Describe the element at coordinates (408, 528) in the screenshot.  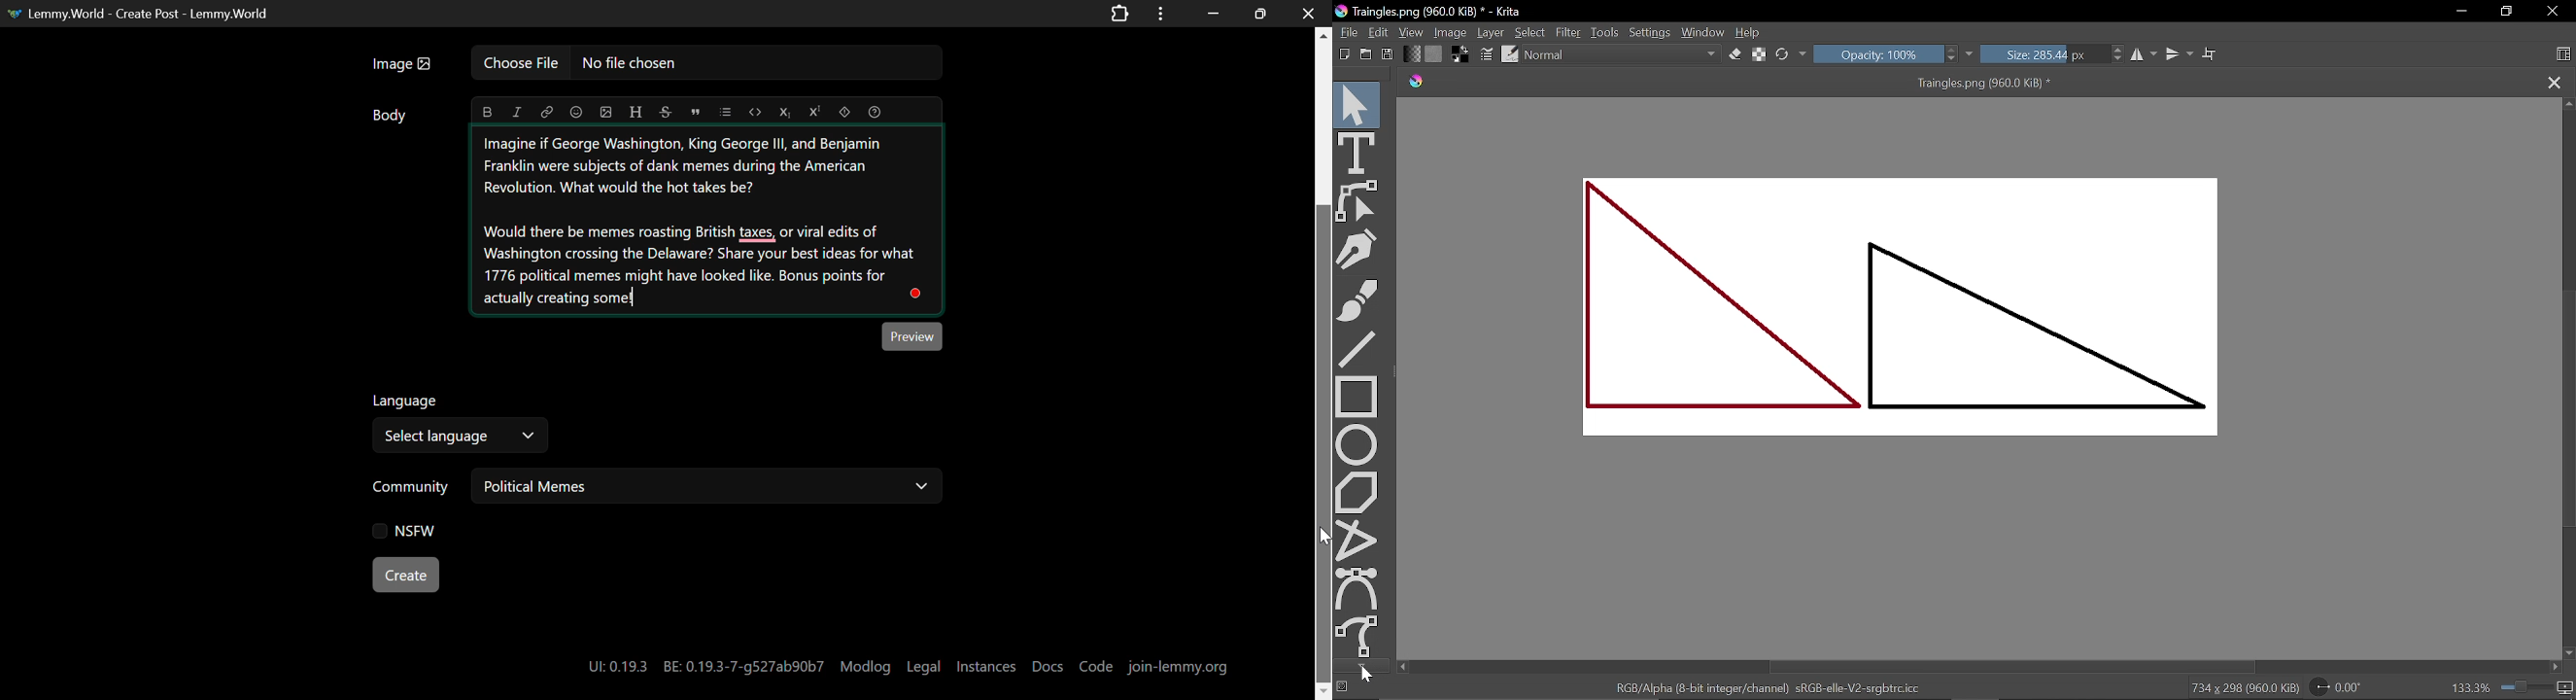
I see `NSFW Checkbox` at that location.